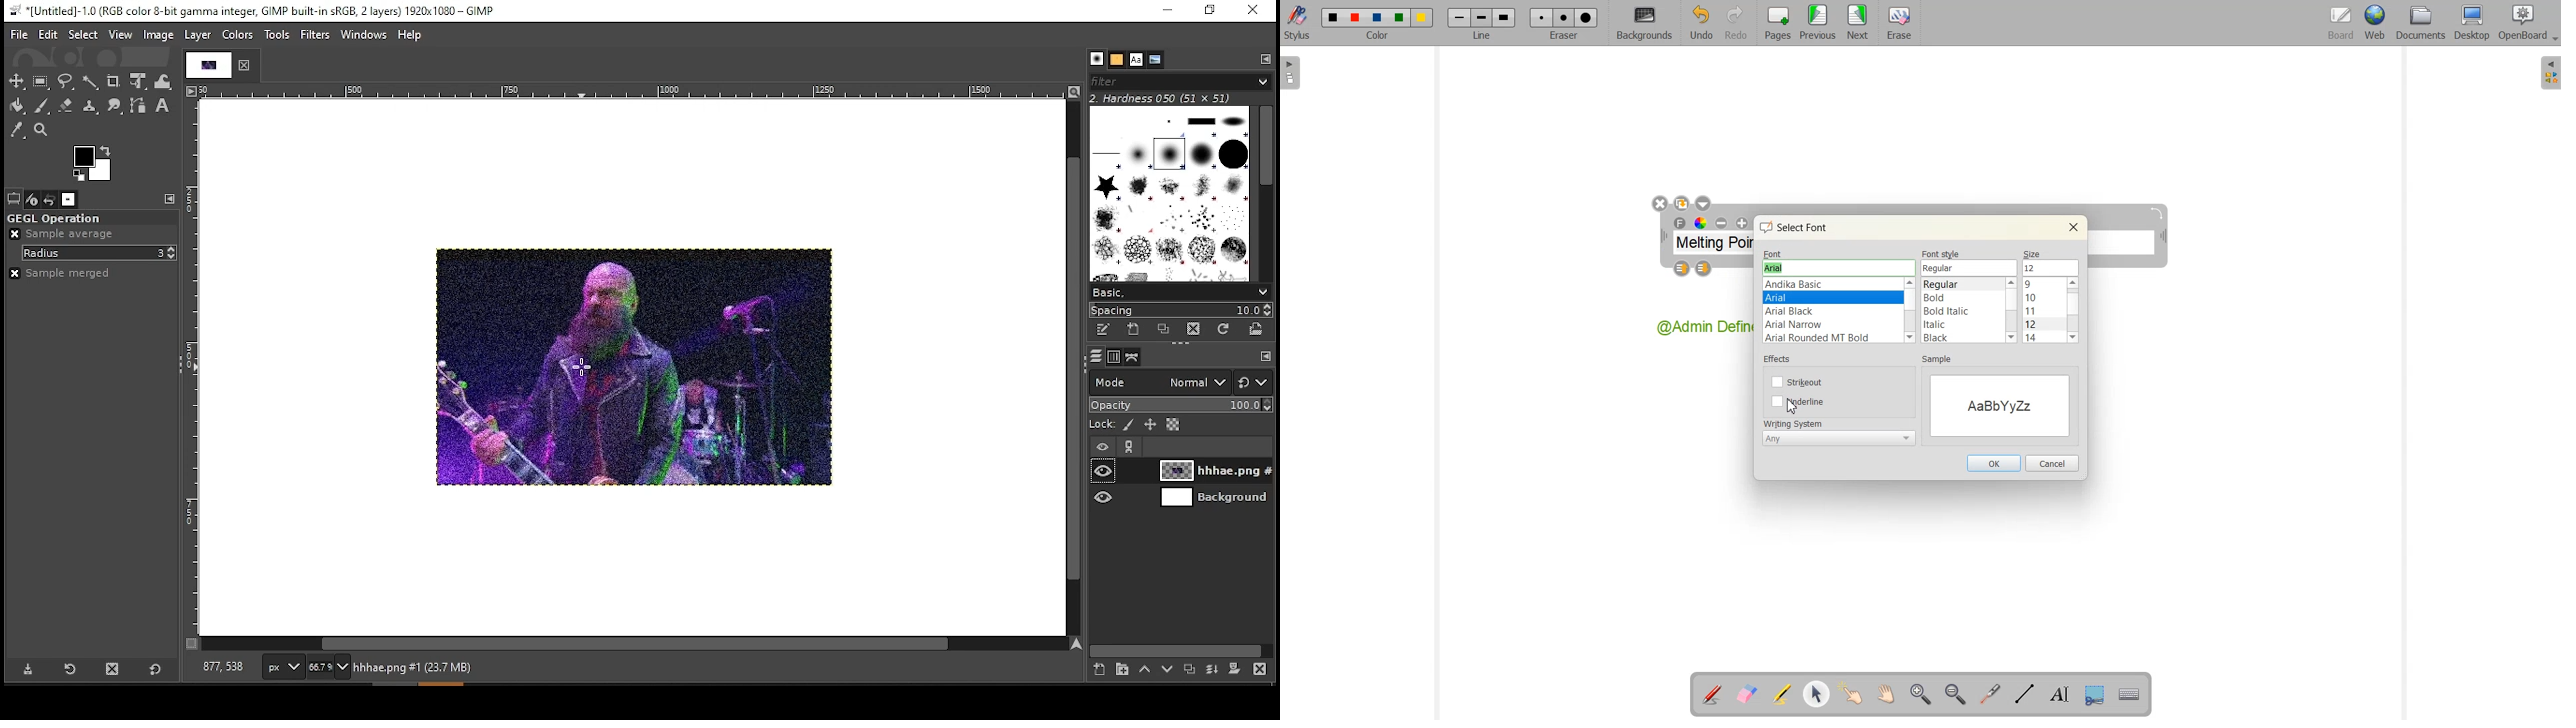 The width and height of the screenshot is (2576, 728). Describe the element at coordinates (49, 34) in the screenshot. I see `edit` at that location.